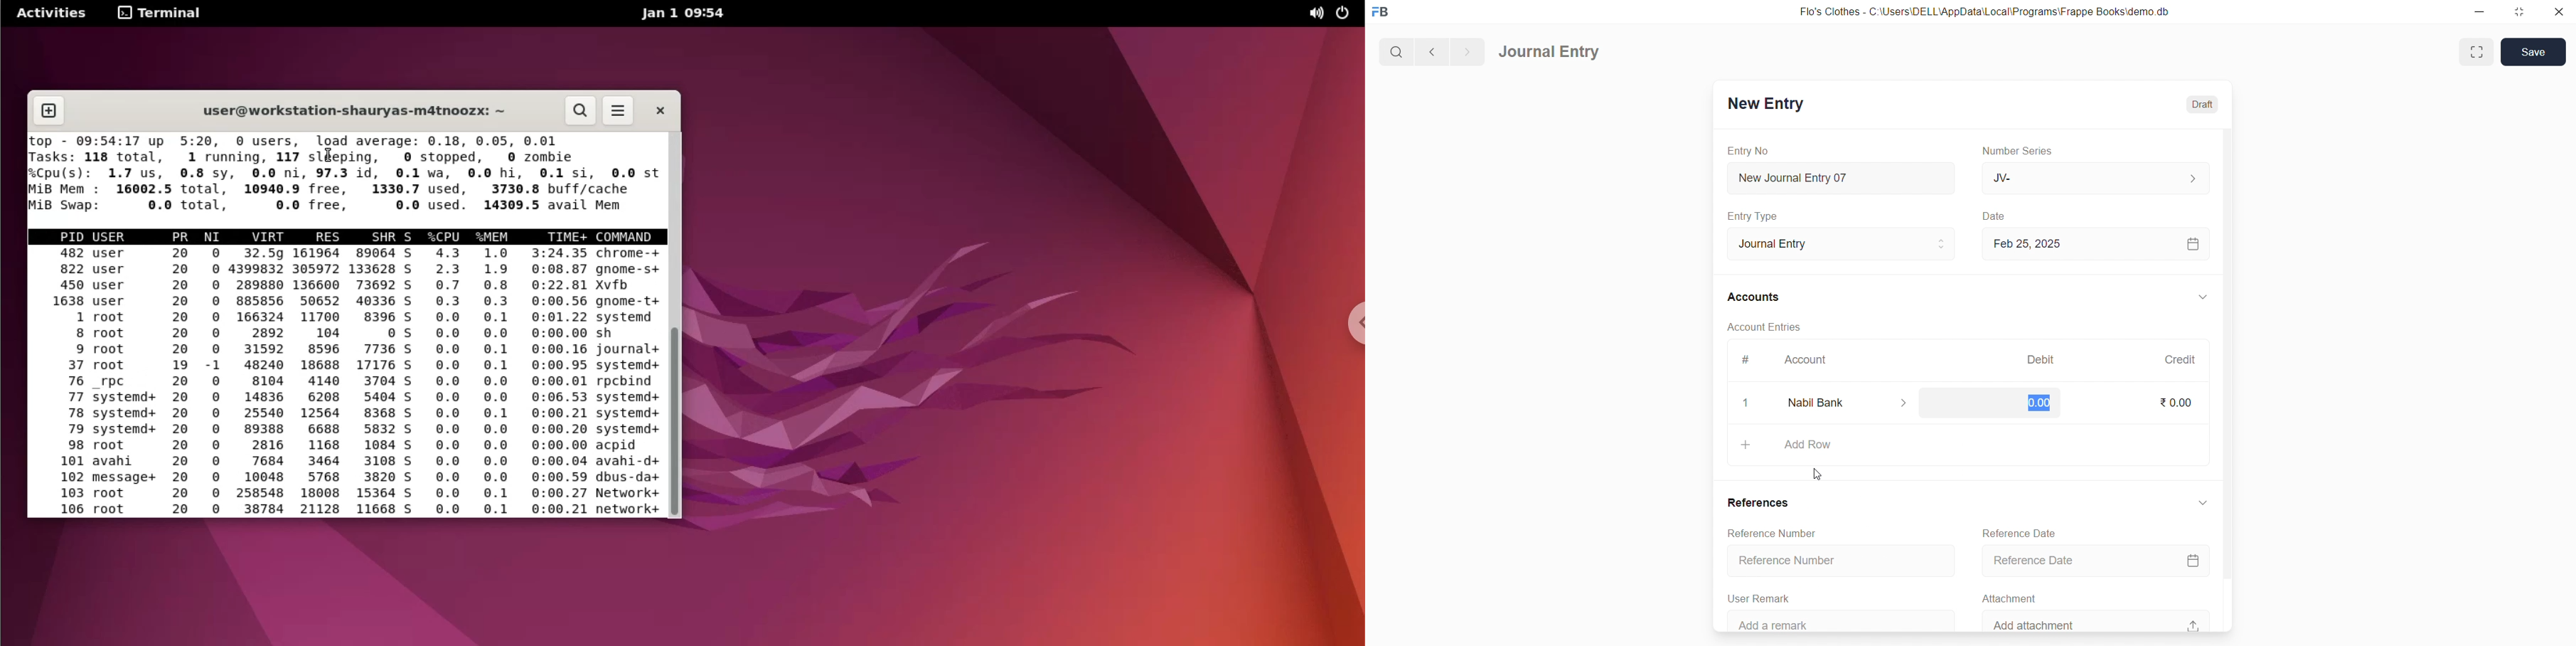 The height and width of the screenshot is (672, 2576). Describe the element at coordinates (1430, 50) in the screenshot. I see `navigate backward ` at that location.